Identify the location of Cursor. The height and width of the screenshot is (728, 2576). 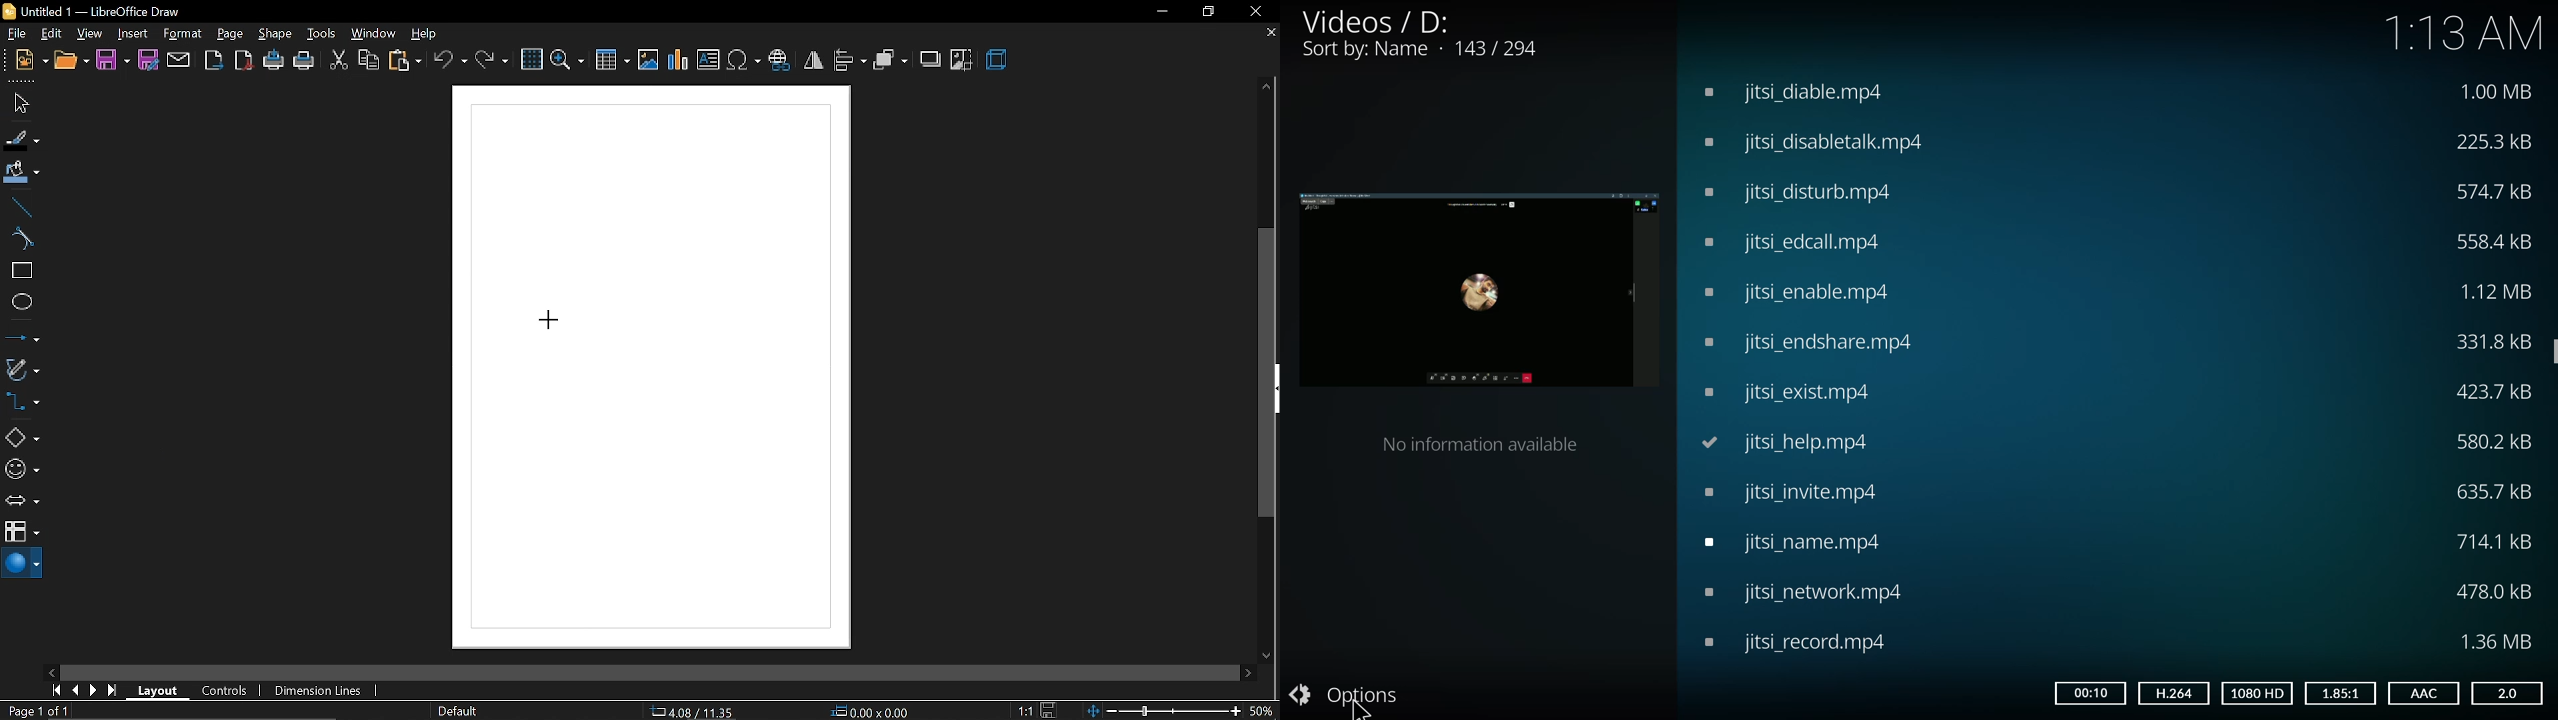
(552, 321).